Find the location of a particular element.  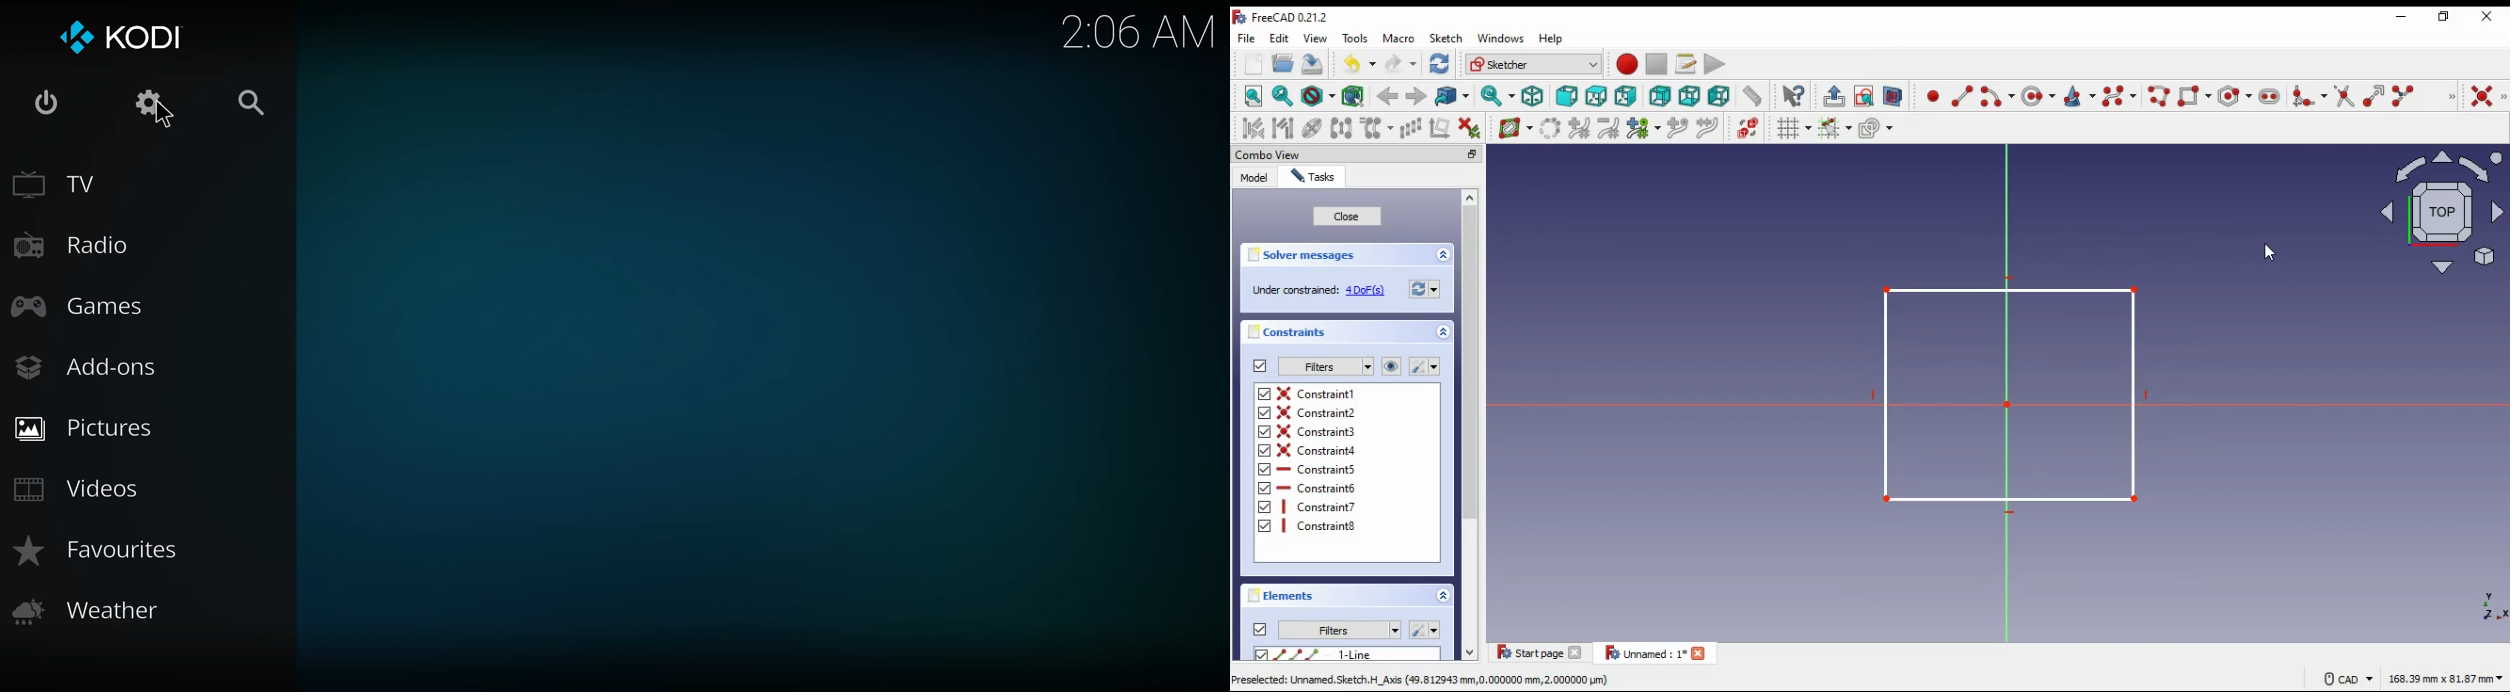

add-ons is located at coordinates (90, 367).